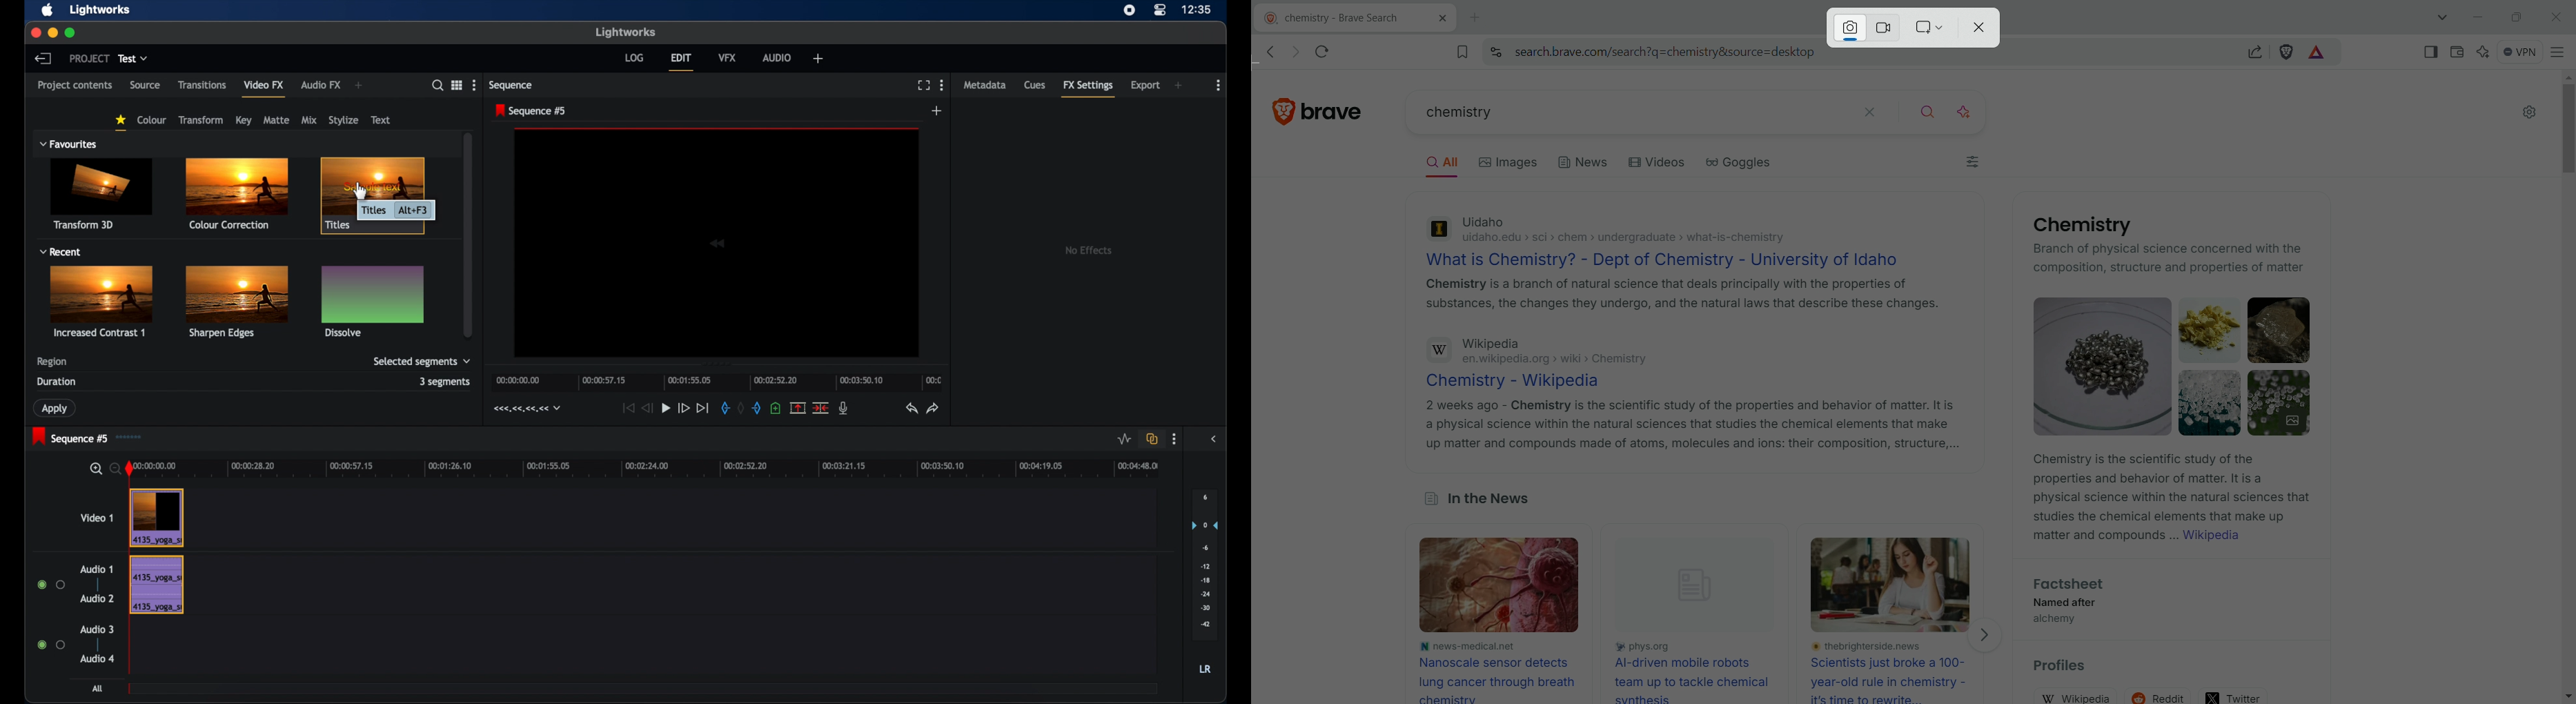 This screenshot has width=2576, height=728. Describe the element at coordinates (625, 32) in the screenshot. I see `lightworks` at that location.